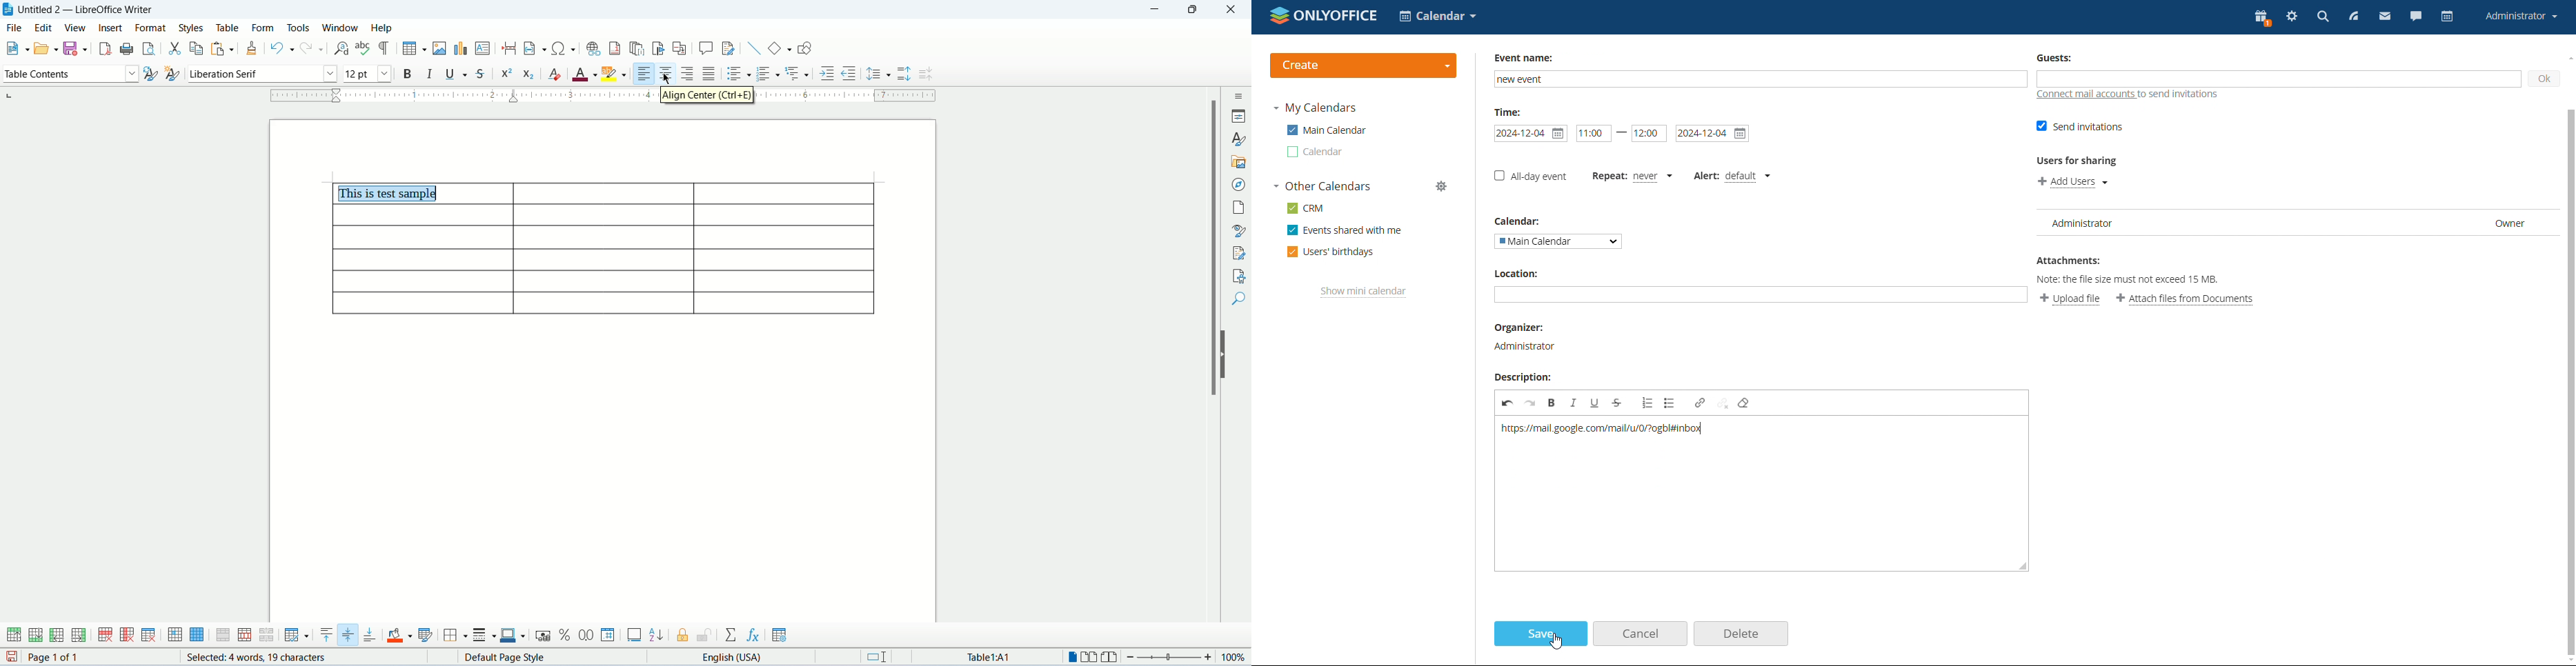  I want to click on new, so click(16, 47).